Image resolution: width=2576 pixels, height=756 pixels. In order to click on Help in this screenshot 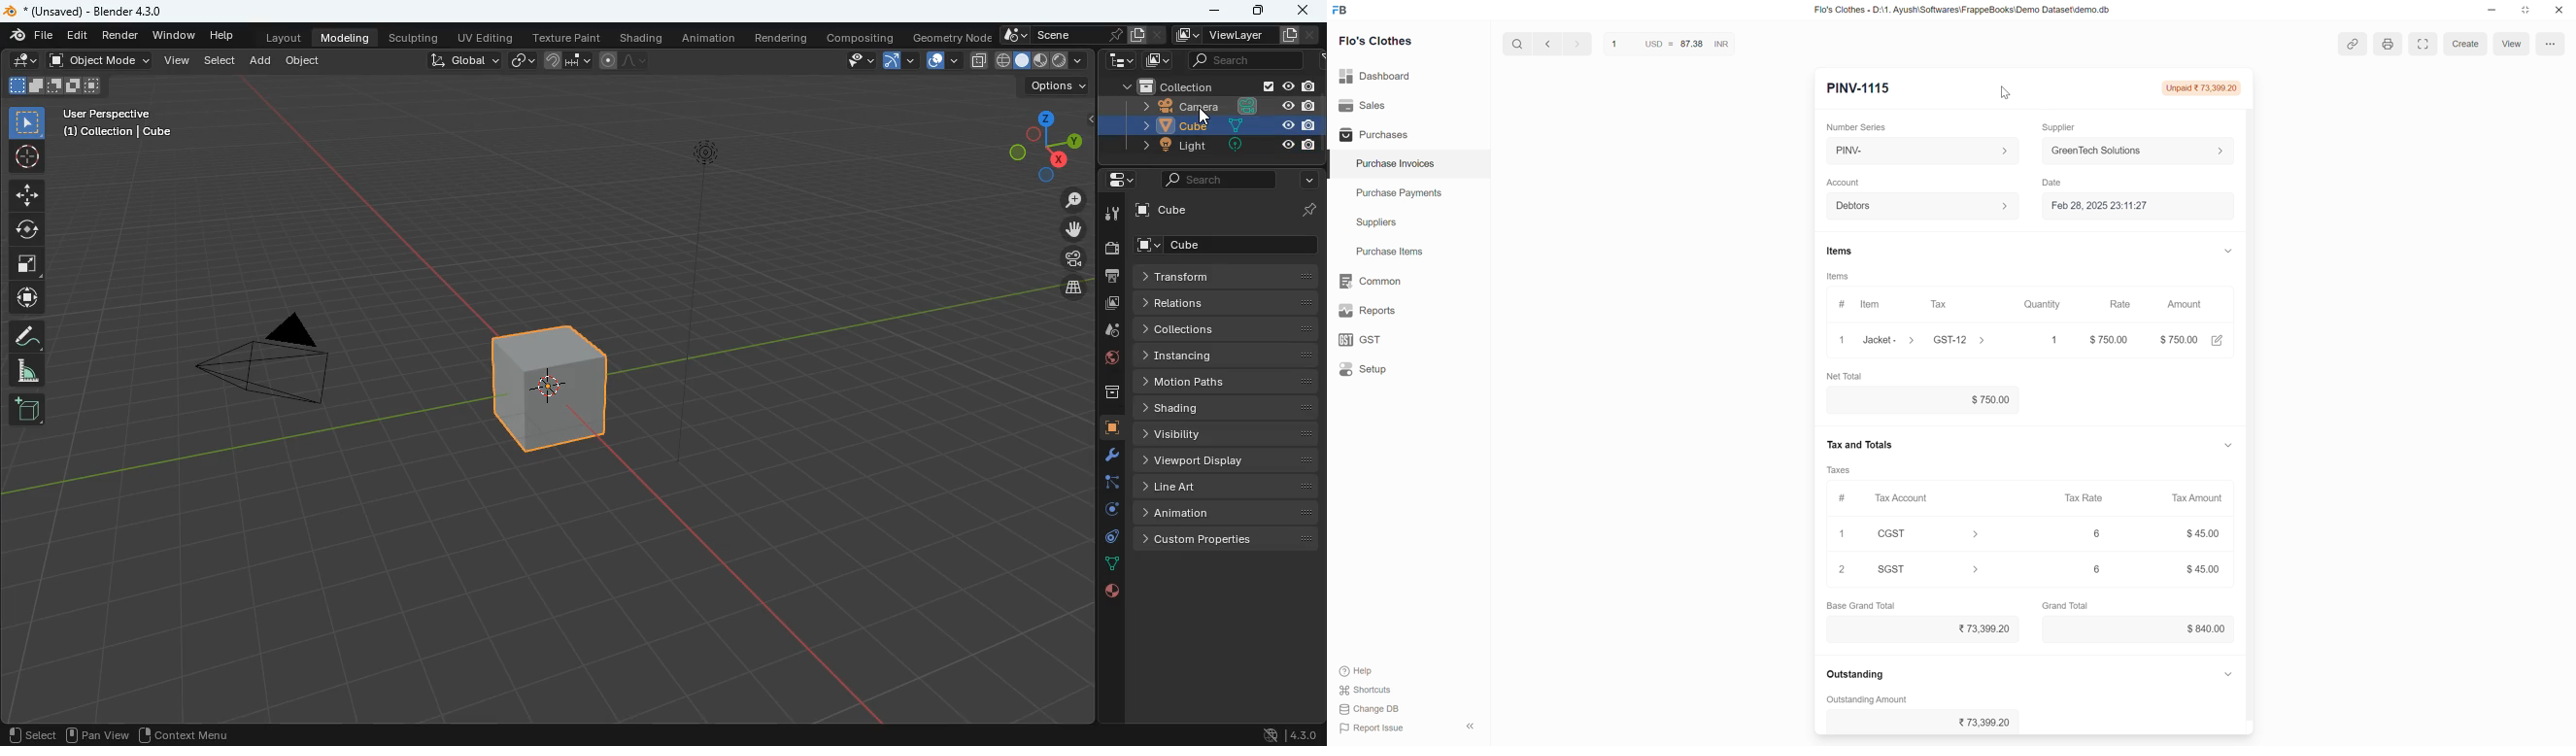, I will do `click(1359, 671)`.